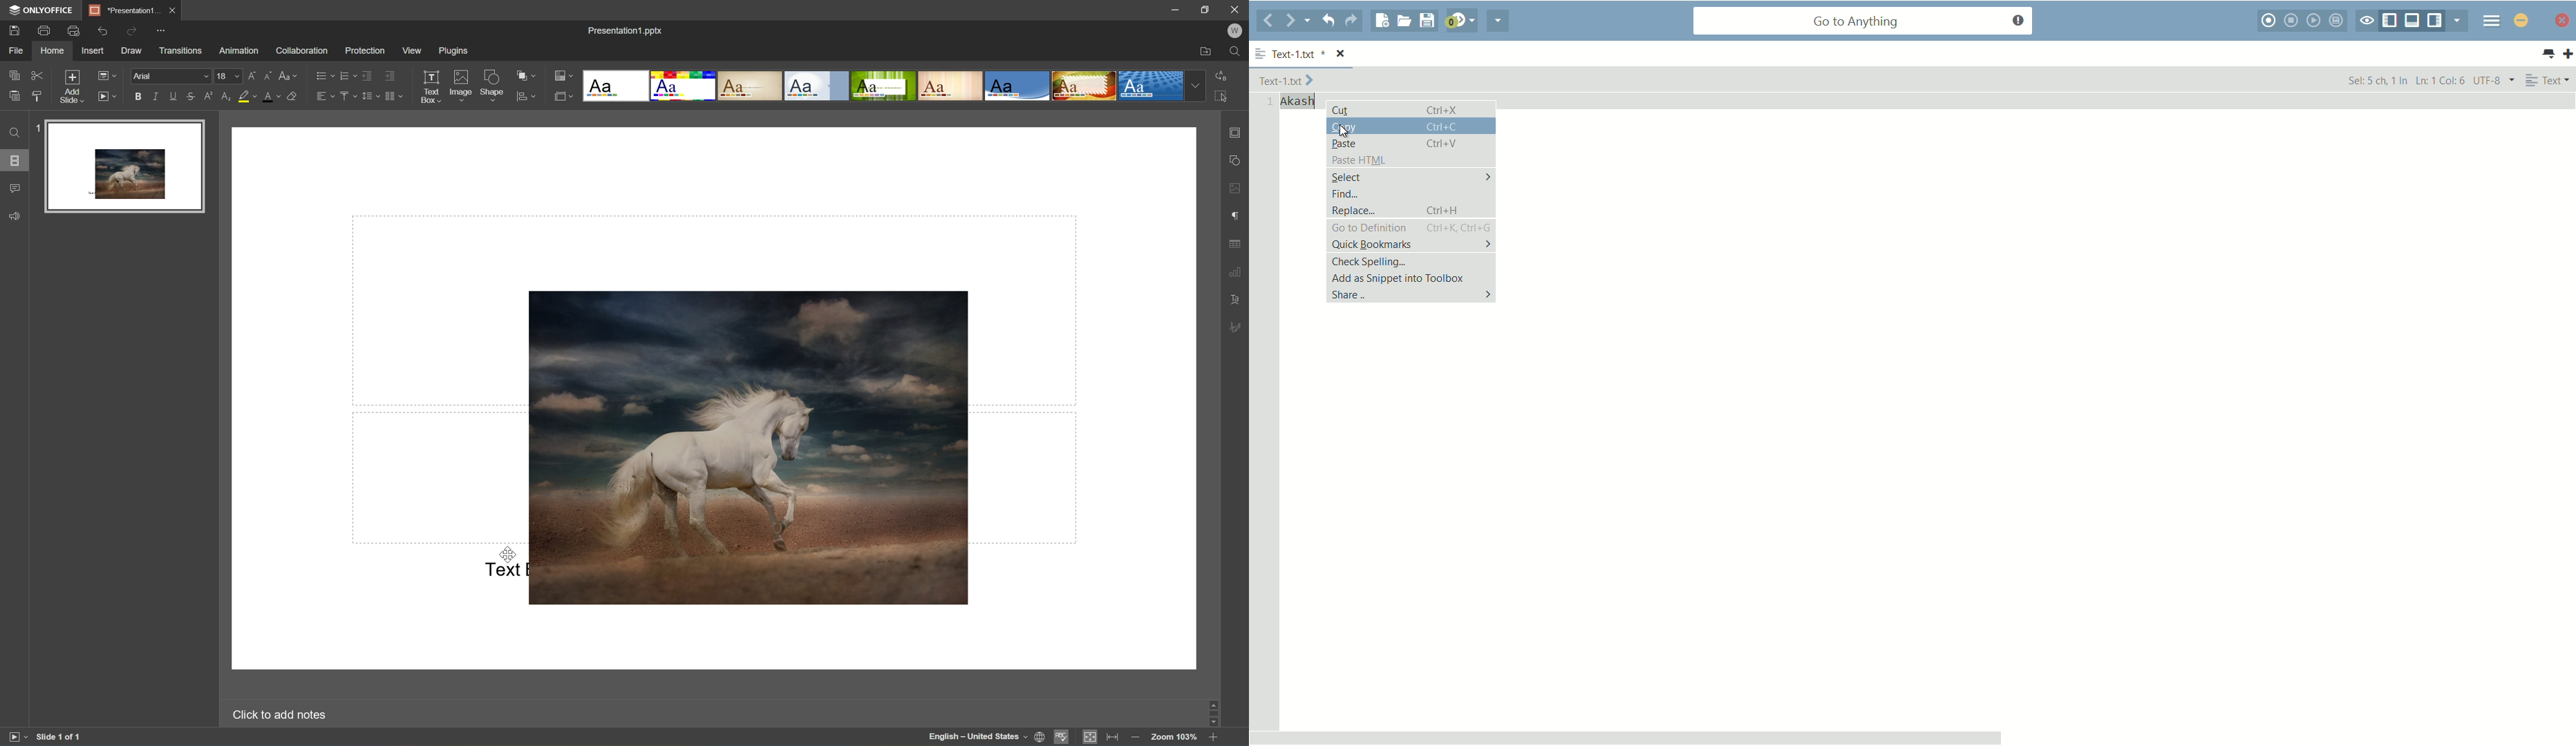 The width and height of the screenshot is (2576, 756). Describe the element at coordinates (105, 97) in the screenshot. I see `Start slideshow` at that location.